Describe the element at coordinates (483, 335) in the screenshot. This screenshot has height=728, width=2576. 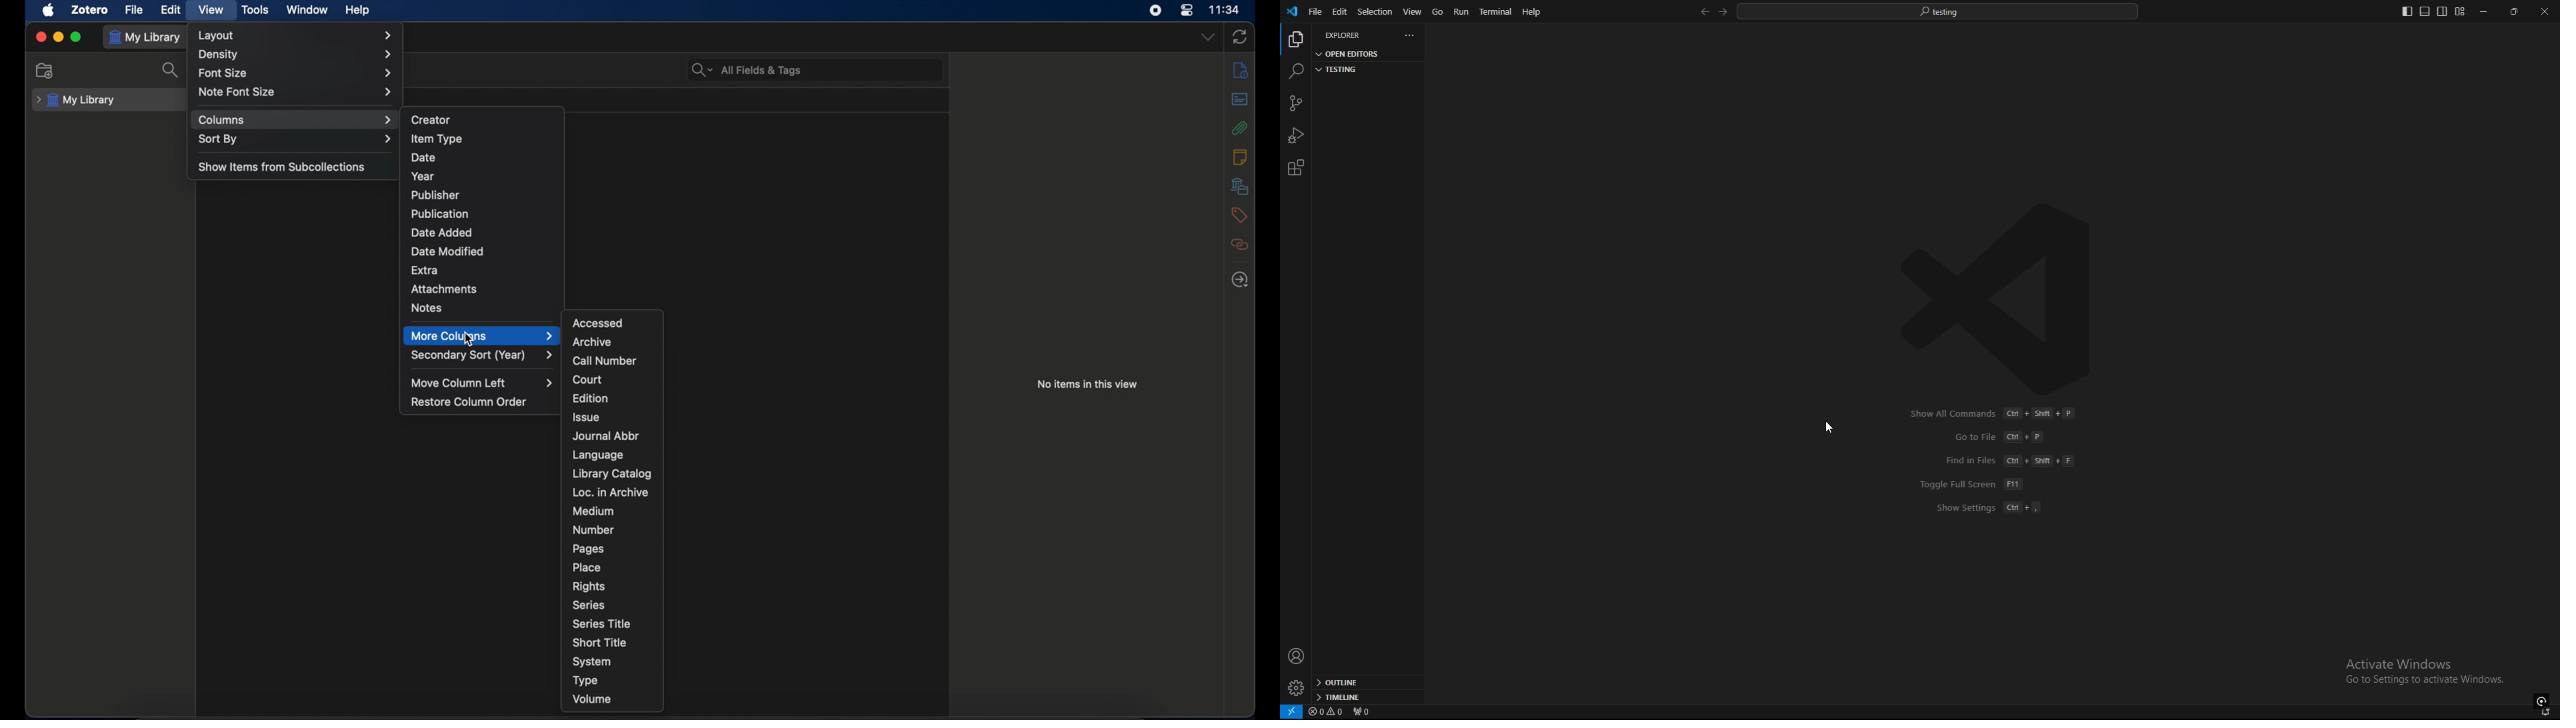
I see `more columns` at that location.